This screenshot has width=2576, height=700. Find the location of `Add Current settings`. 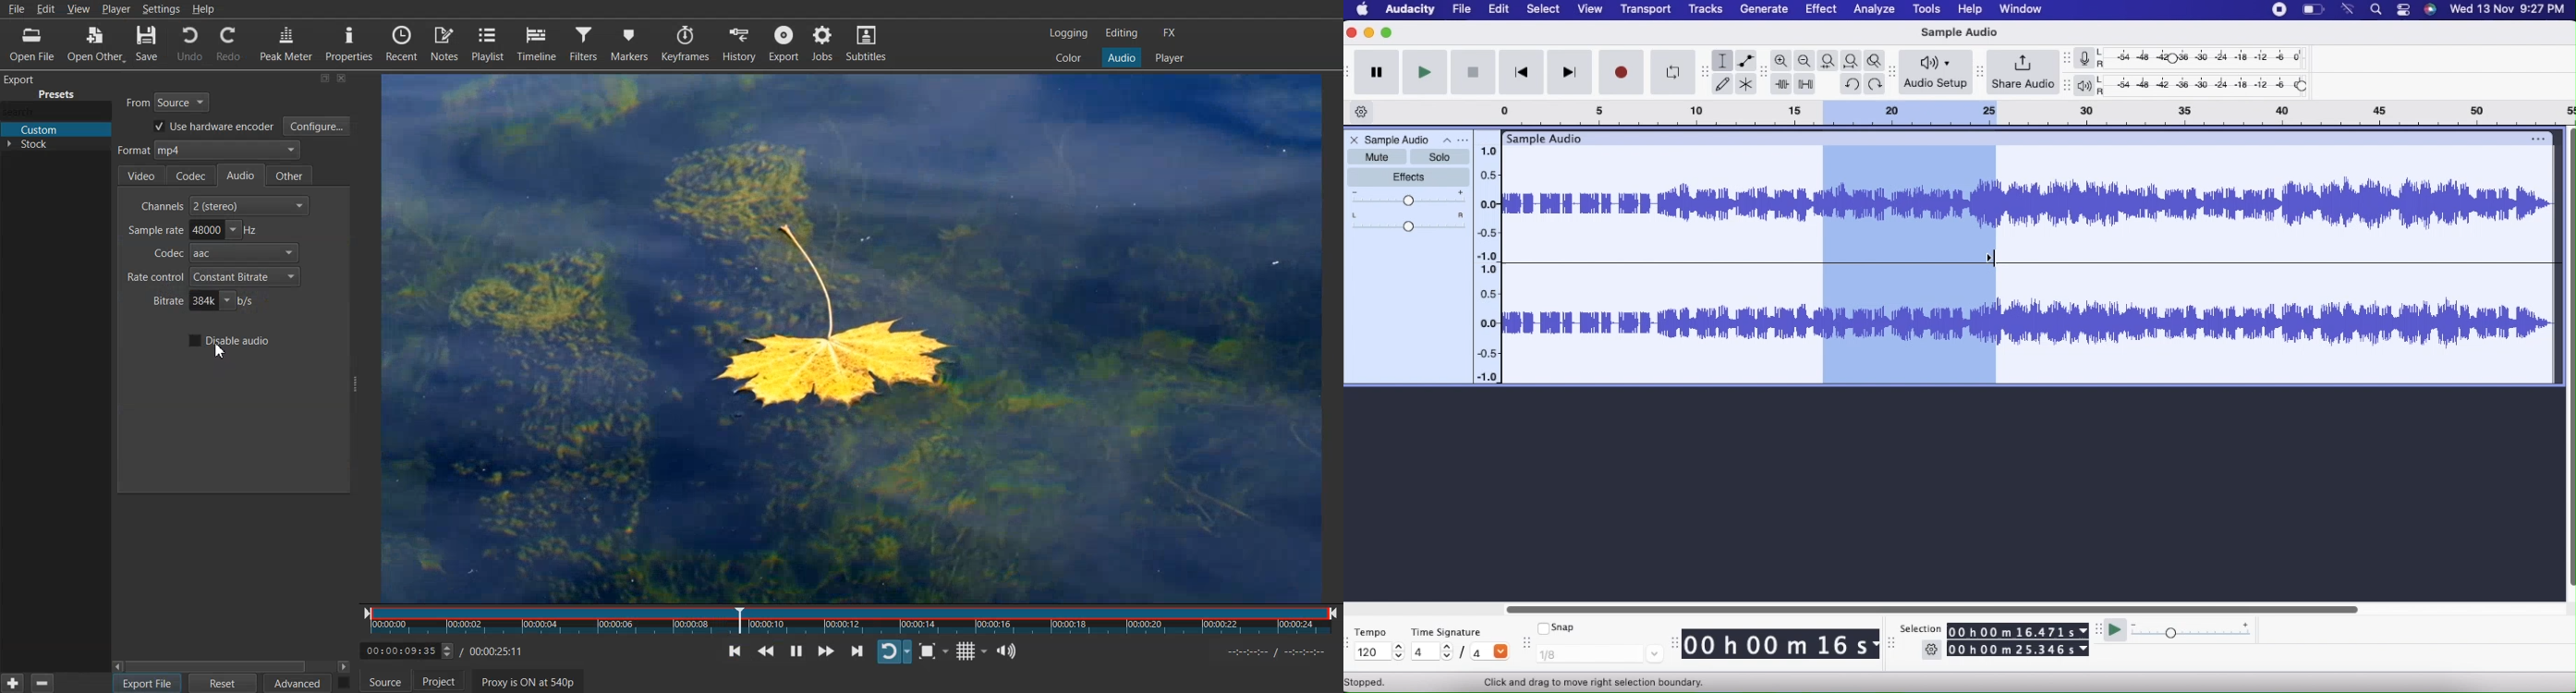

Add Current settings is located at coordinates (13, 682).